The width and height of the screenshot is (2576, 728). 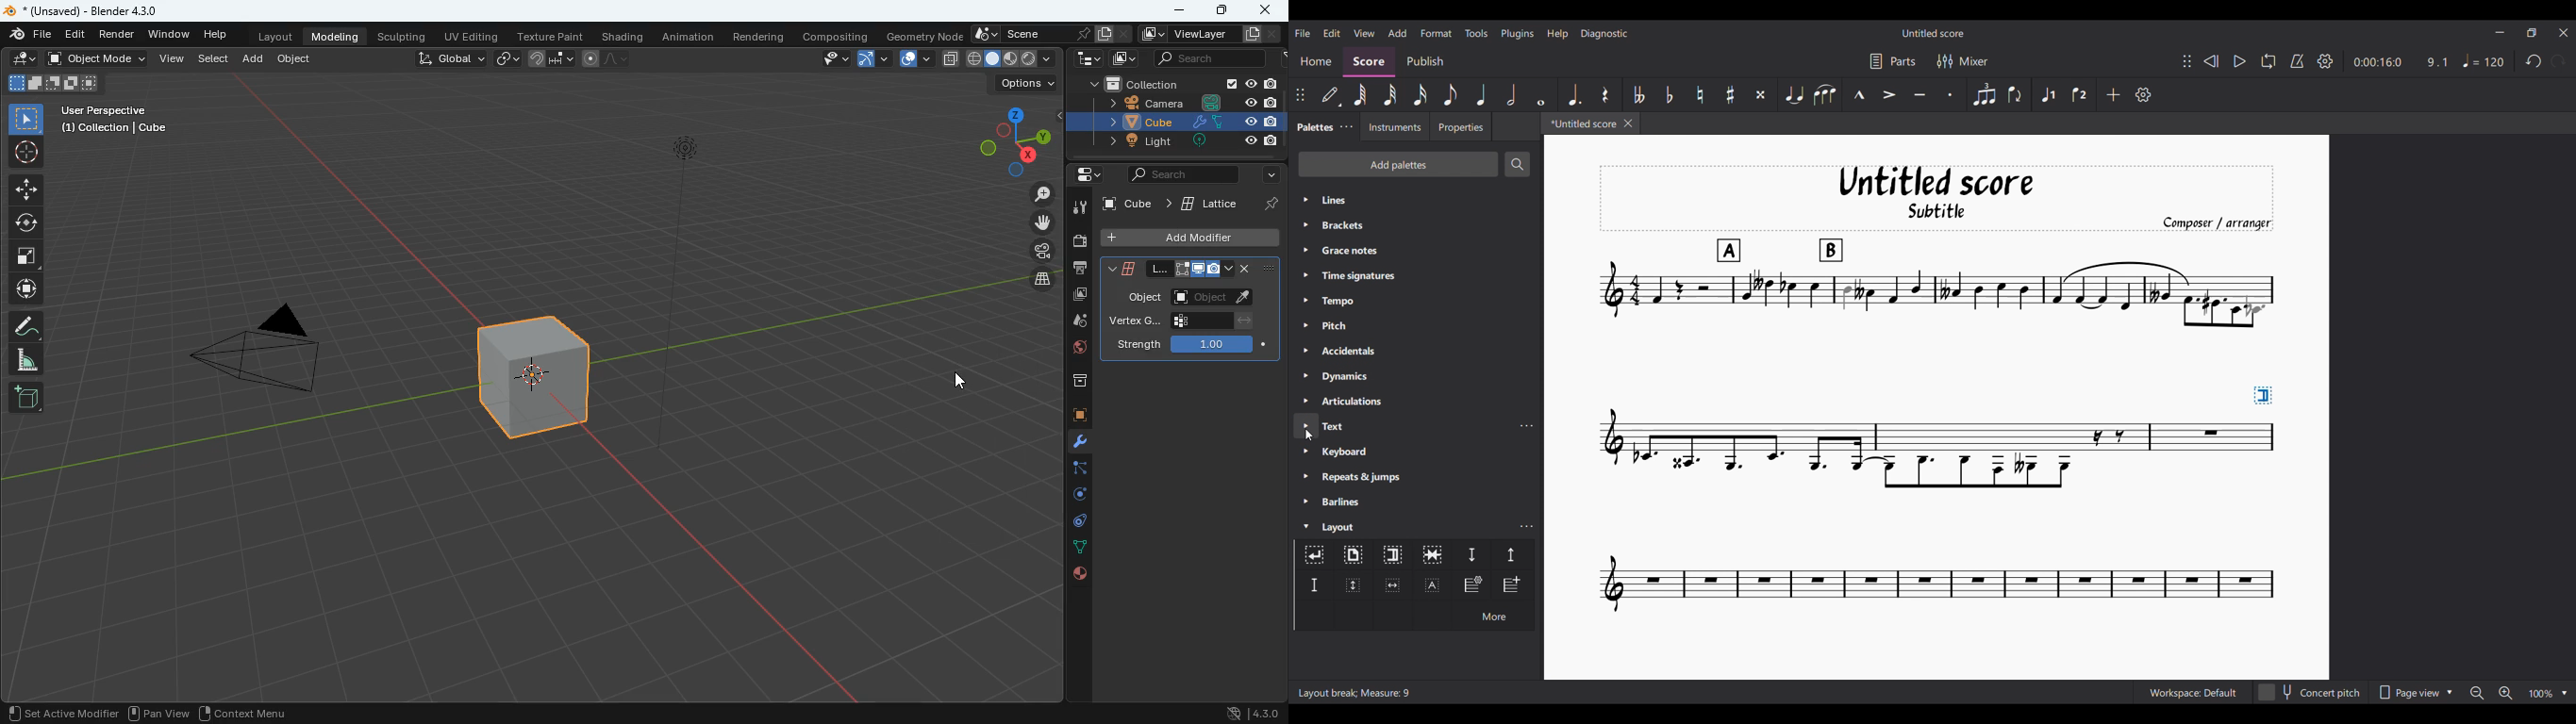 What do you see at coordinates (1416, 200) in the screenshot?
I see `Lines` at bounding box center [1416, 200].